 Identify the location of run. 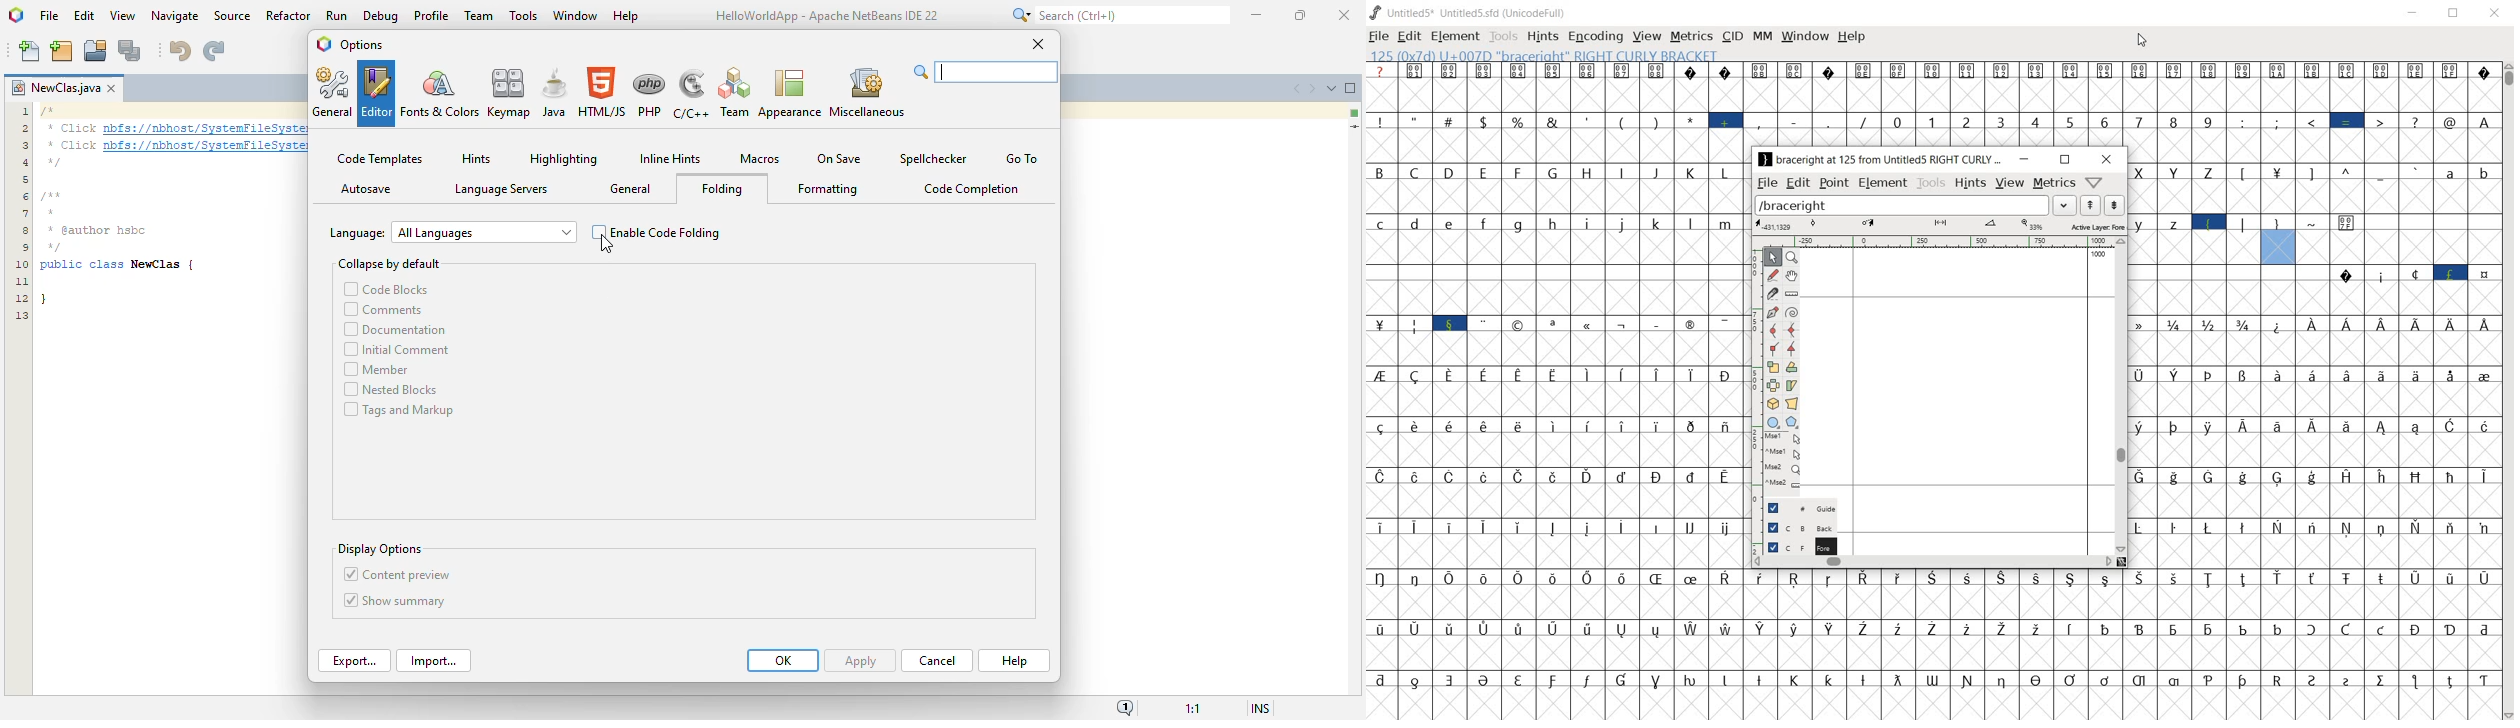
(336, 15).